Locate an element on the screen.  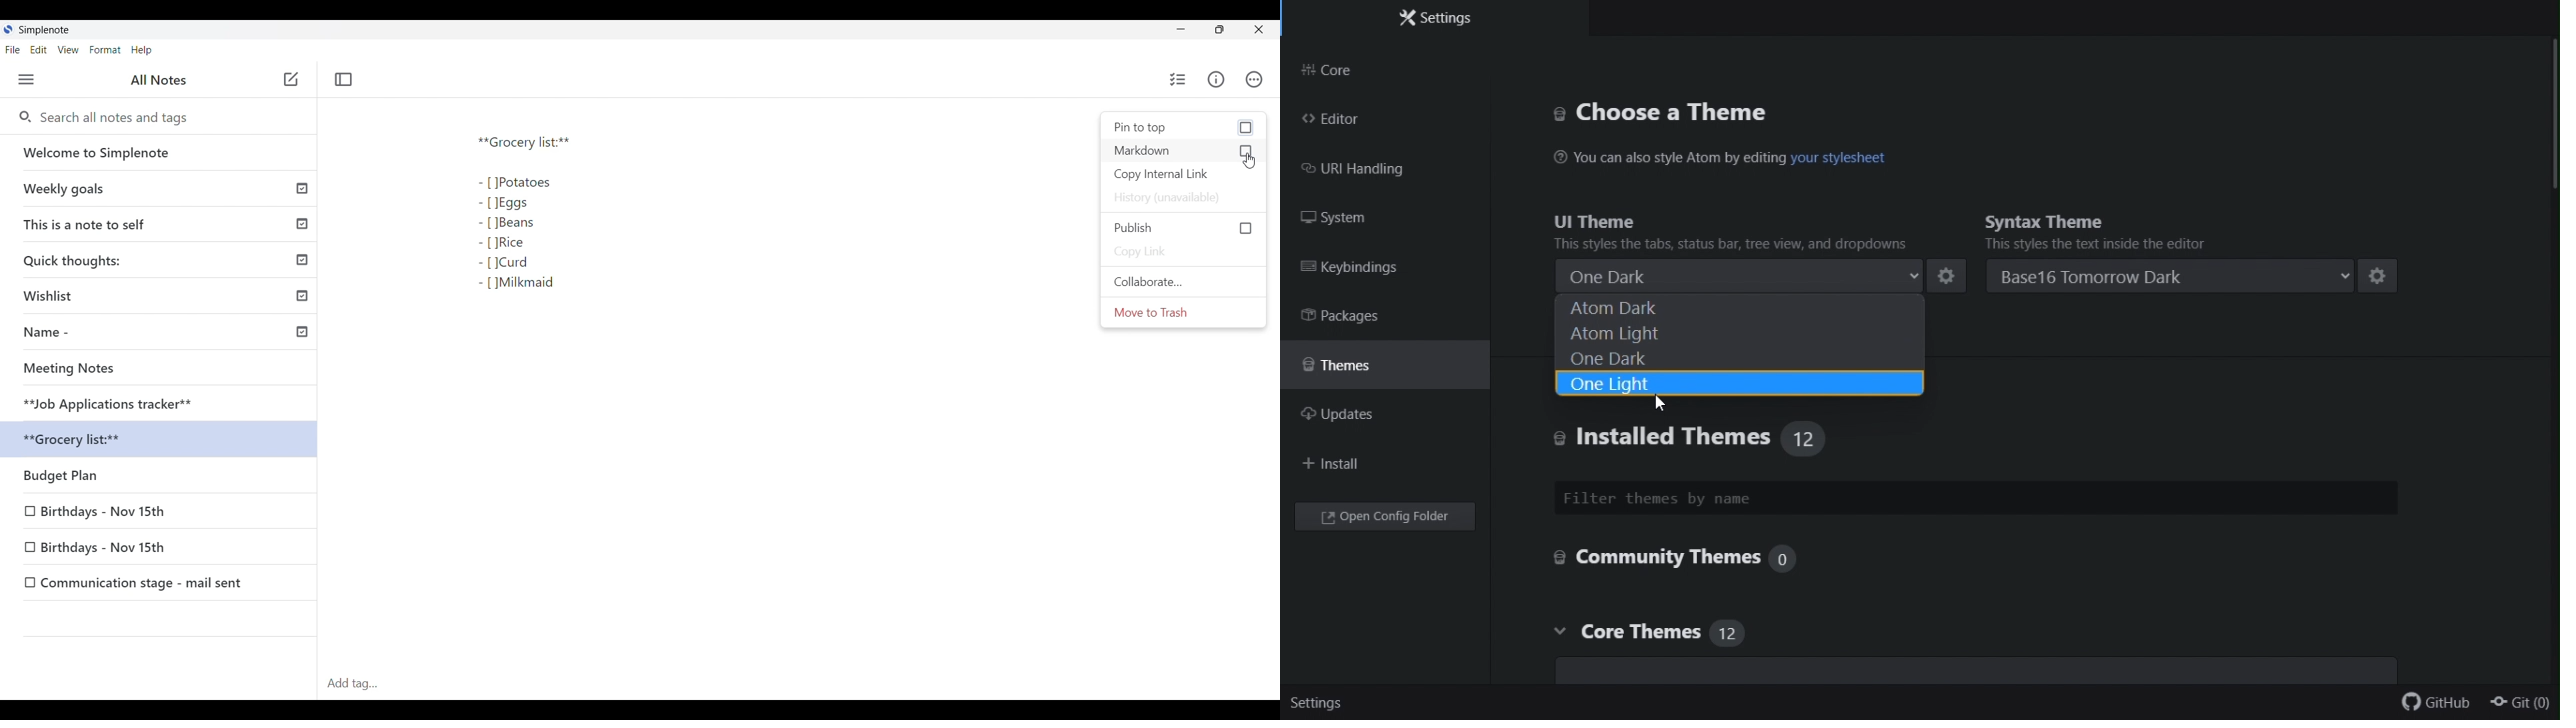
Atom light is located at coordinates (1731, 335).